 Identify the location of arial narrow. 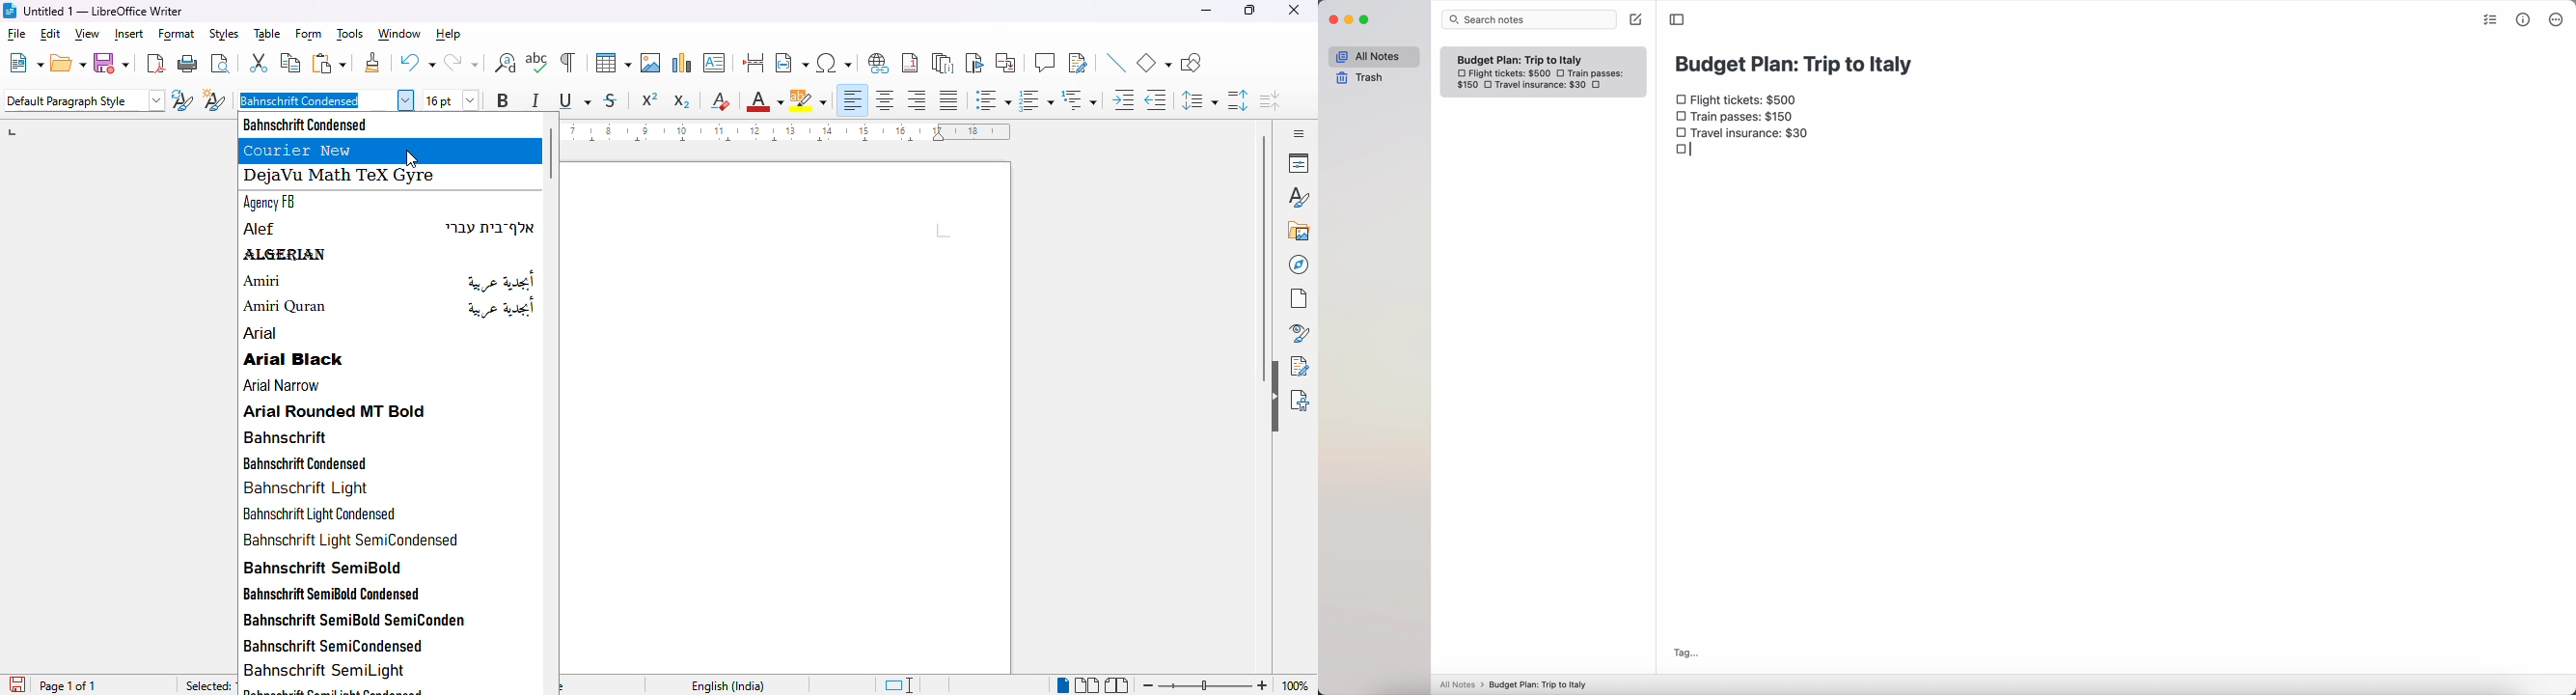
(285, 385).